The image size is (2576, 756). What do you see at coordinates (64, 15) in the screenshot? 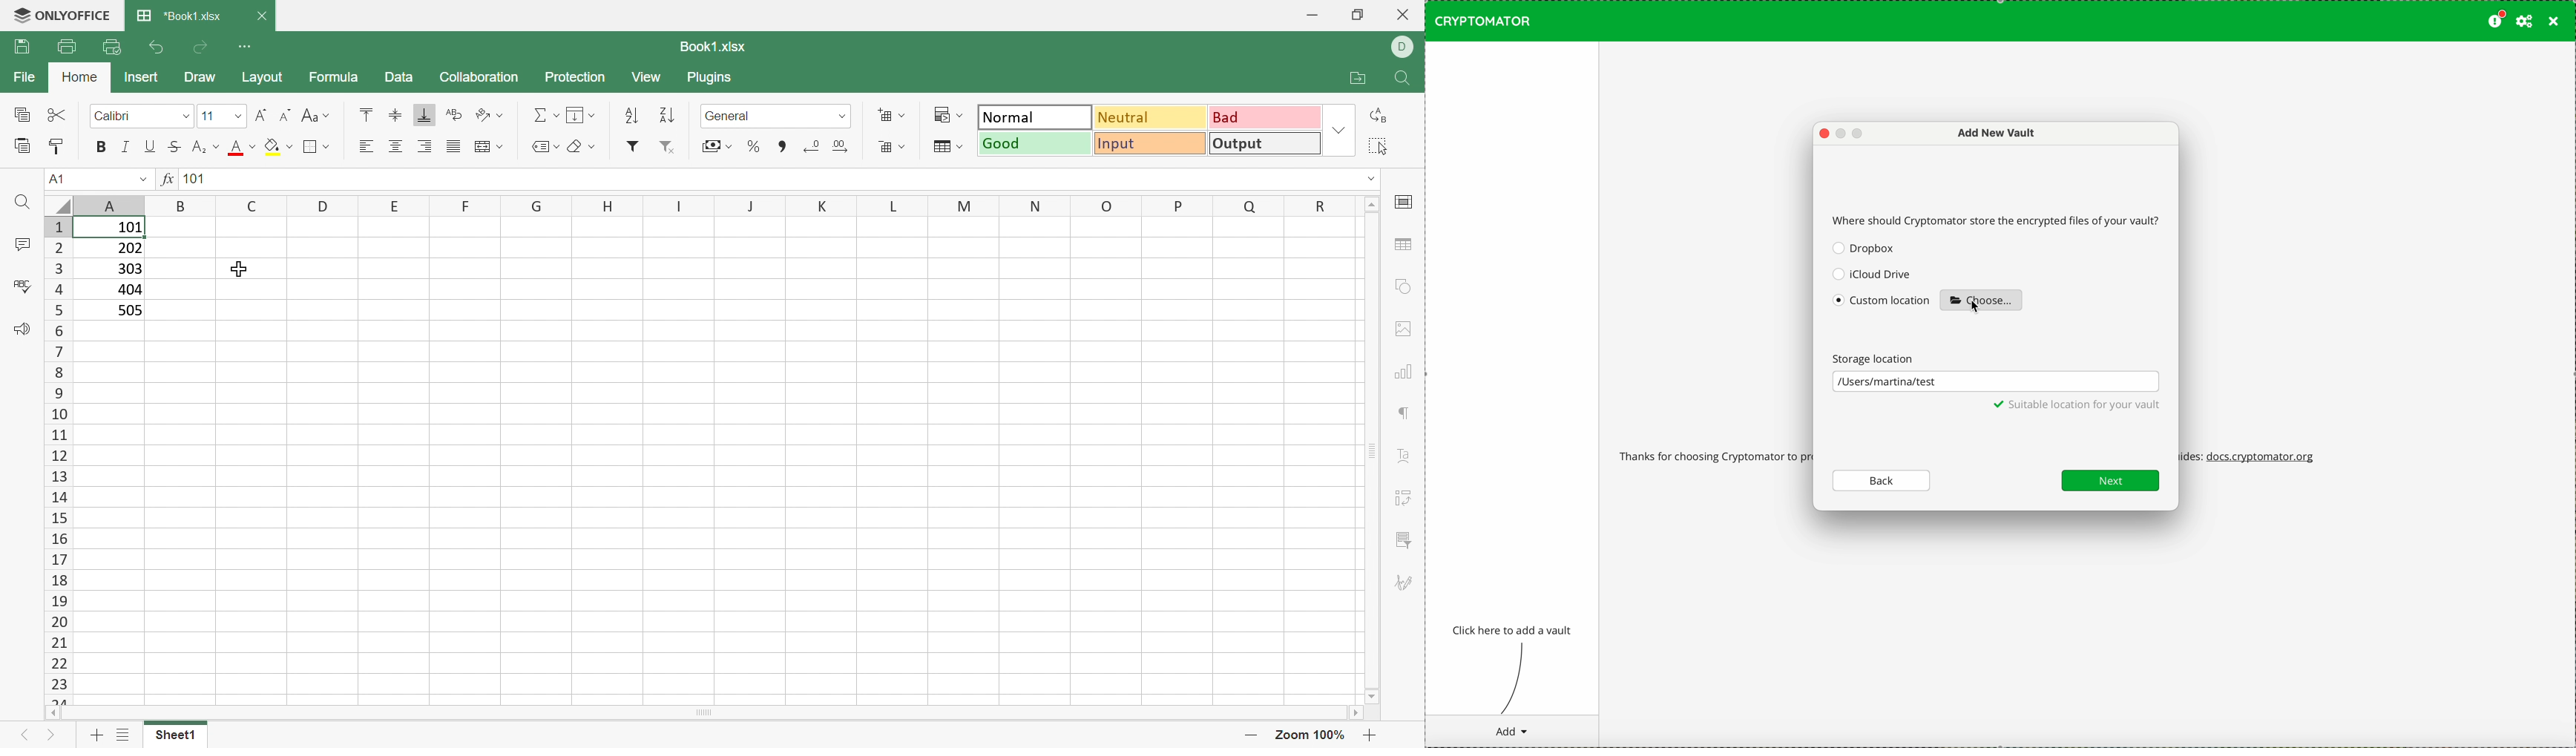
I see `ONLYOFFICE` at bounding box center [64, 15].